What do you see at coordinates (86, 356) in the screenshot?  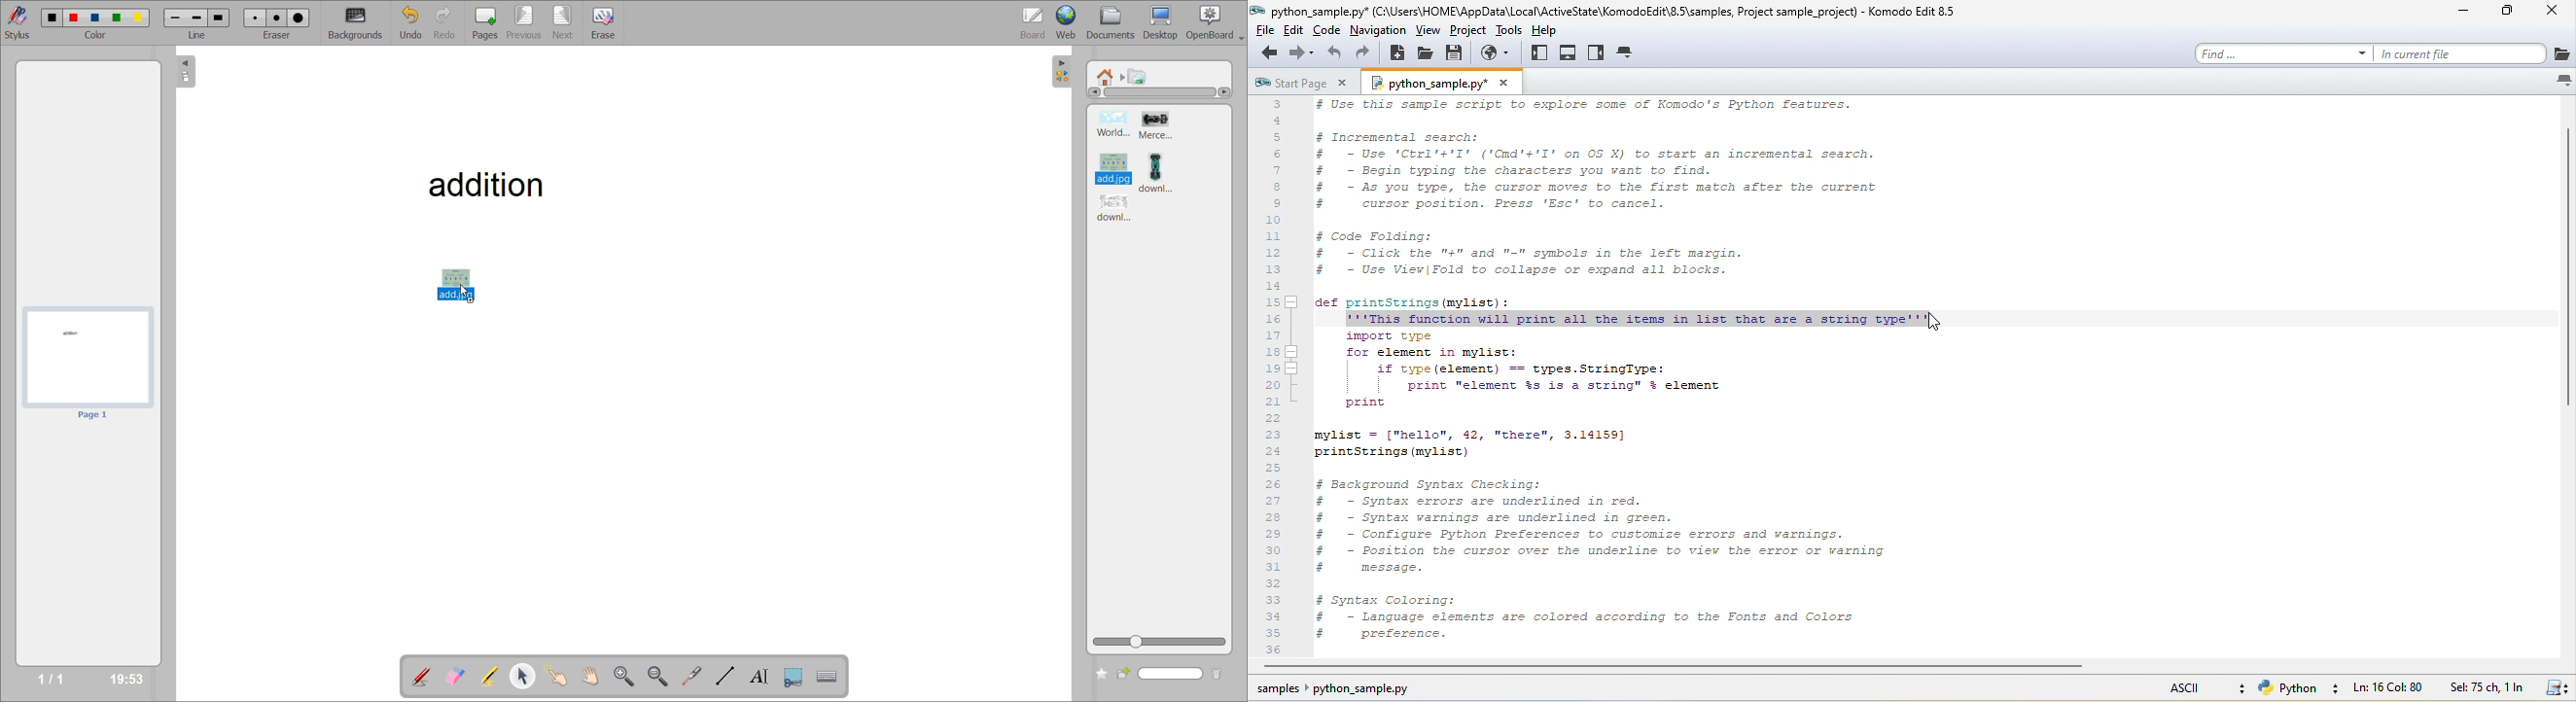 I see `page 1 preview` at bounding box center [86, 356].